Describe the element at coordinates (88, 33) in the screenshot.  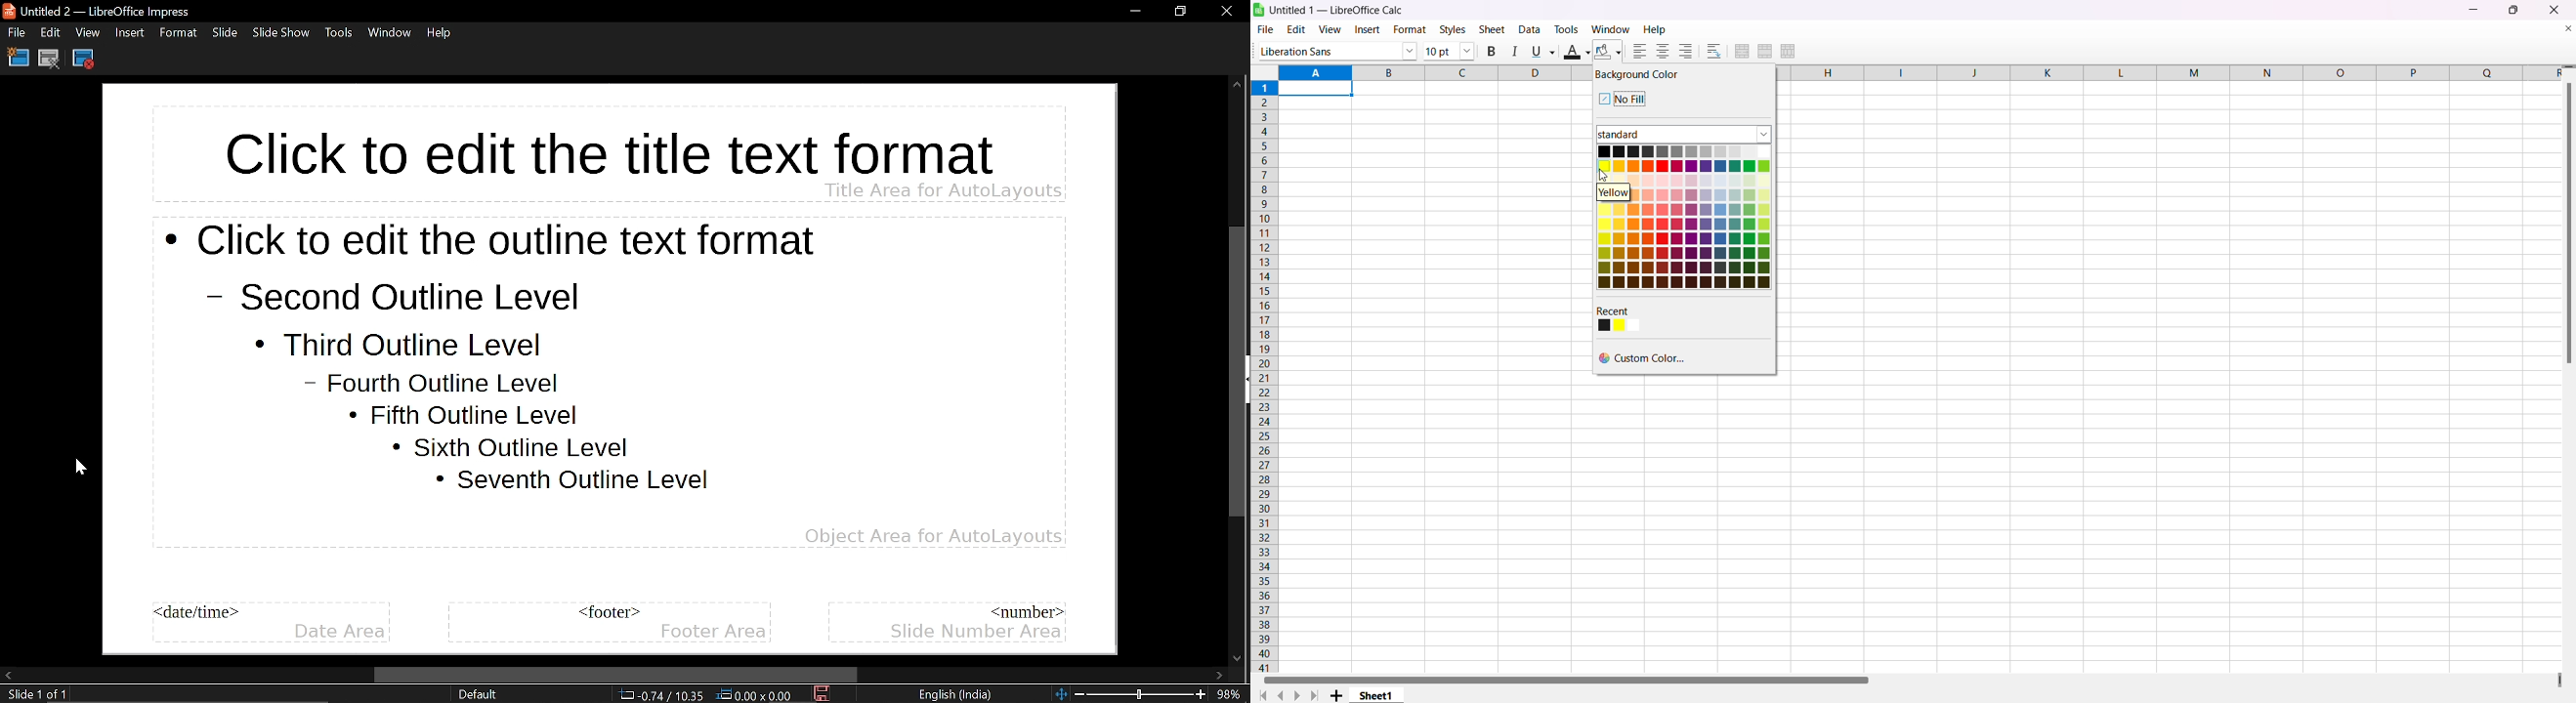
I see `View` at that location.